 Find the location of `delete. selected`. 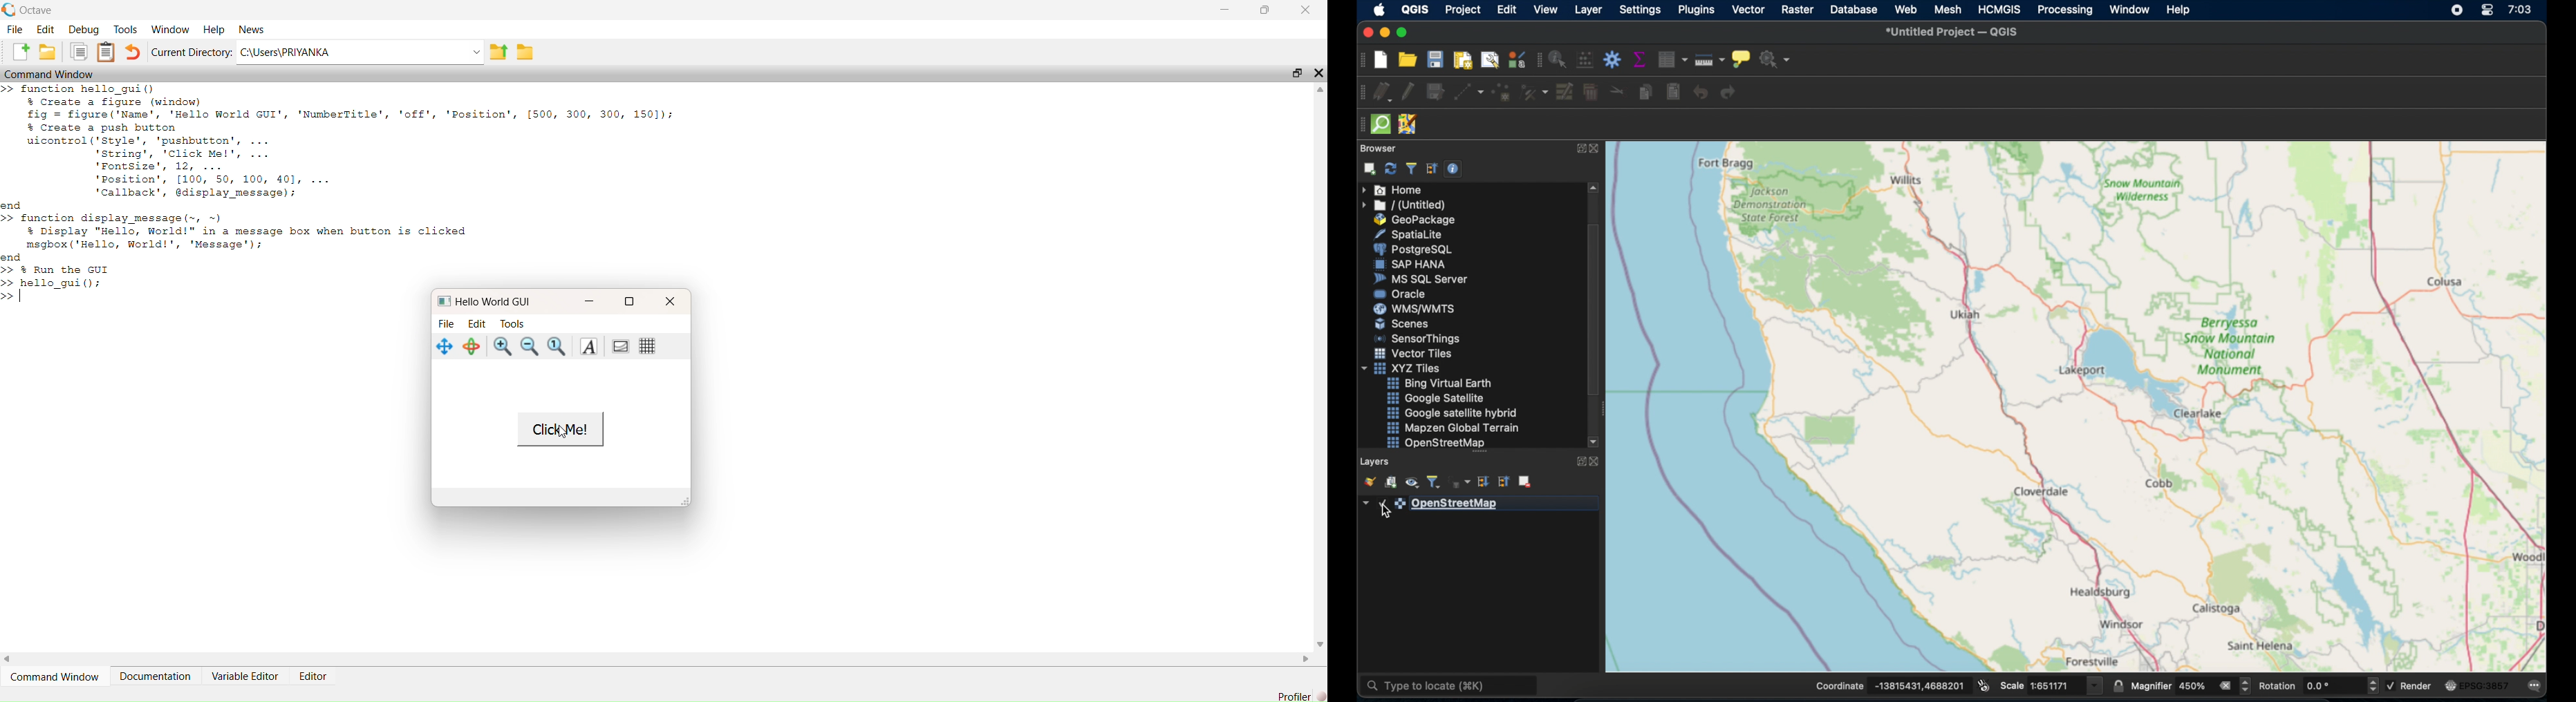

delete. selected is located at coordinates (1592, 94).